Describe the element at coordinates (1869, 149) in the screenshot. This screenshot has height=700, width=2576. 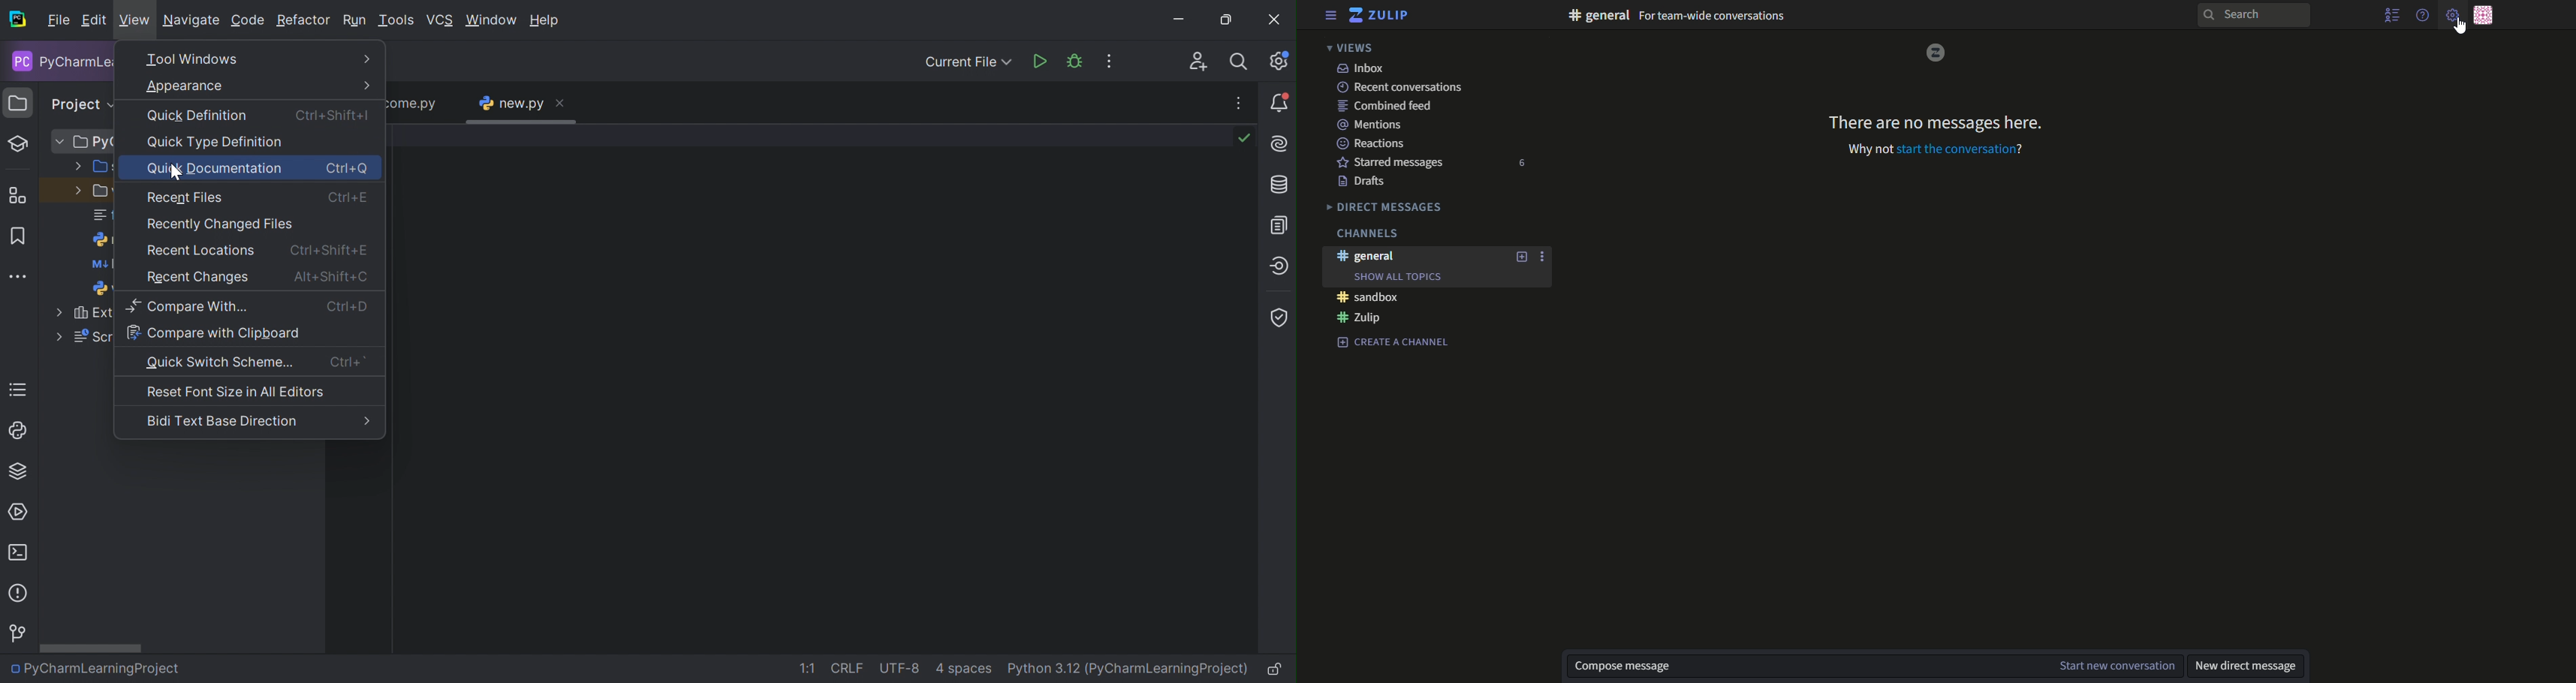
I see `why not` at that location.